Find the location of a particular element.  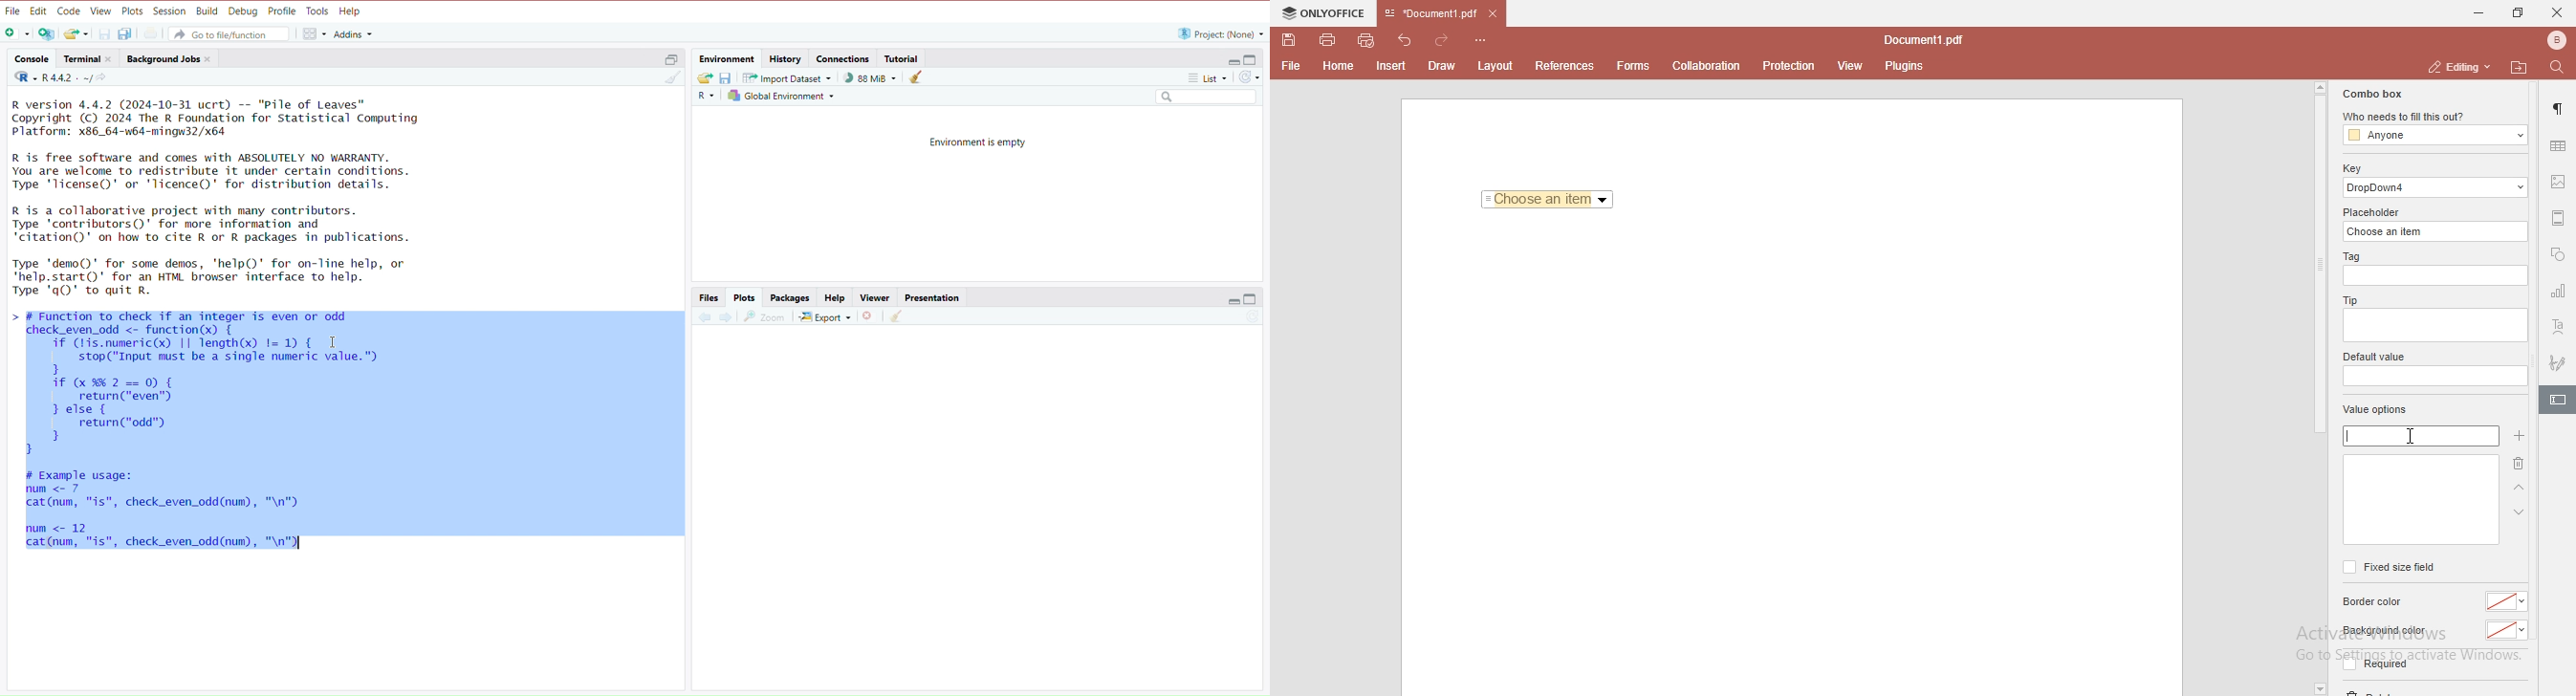

create a project is located at coordinates (47, 35).